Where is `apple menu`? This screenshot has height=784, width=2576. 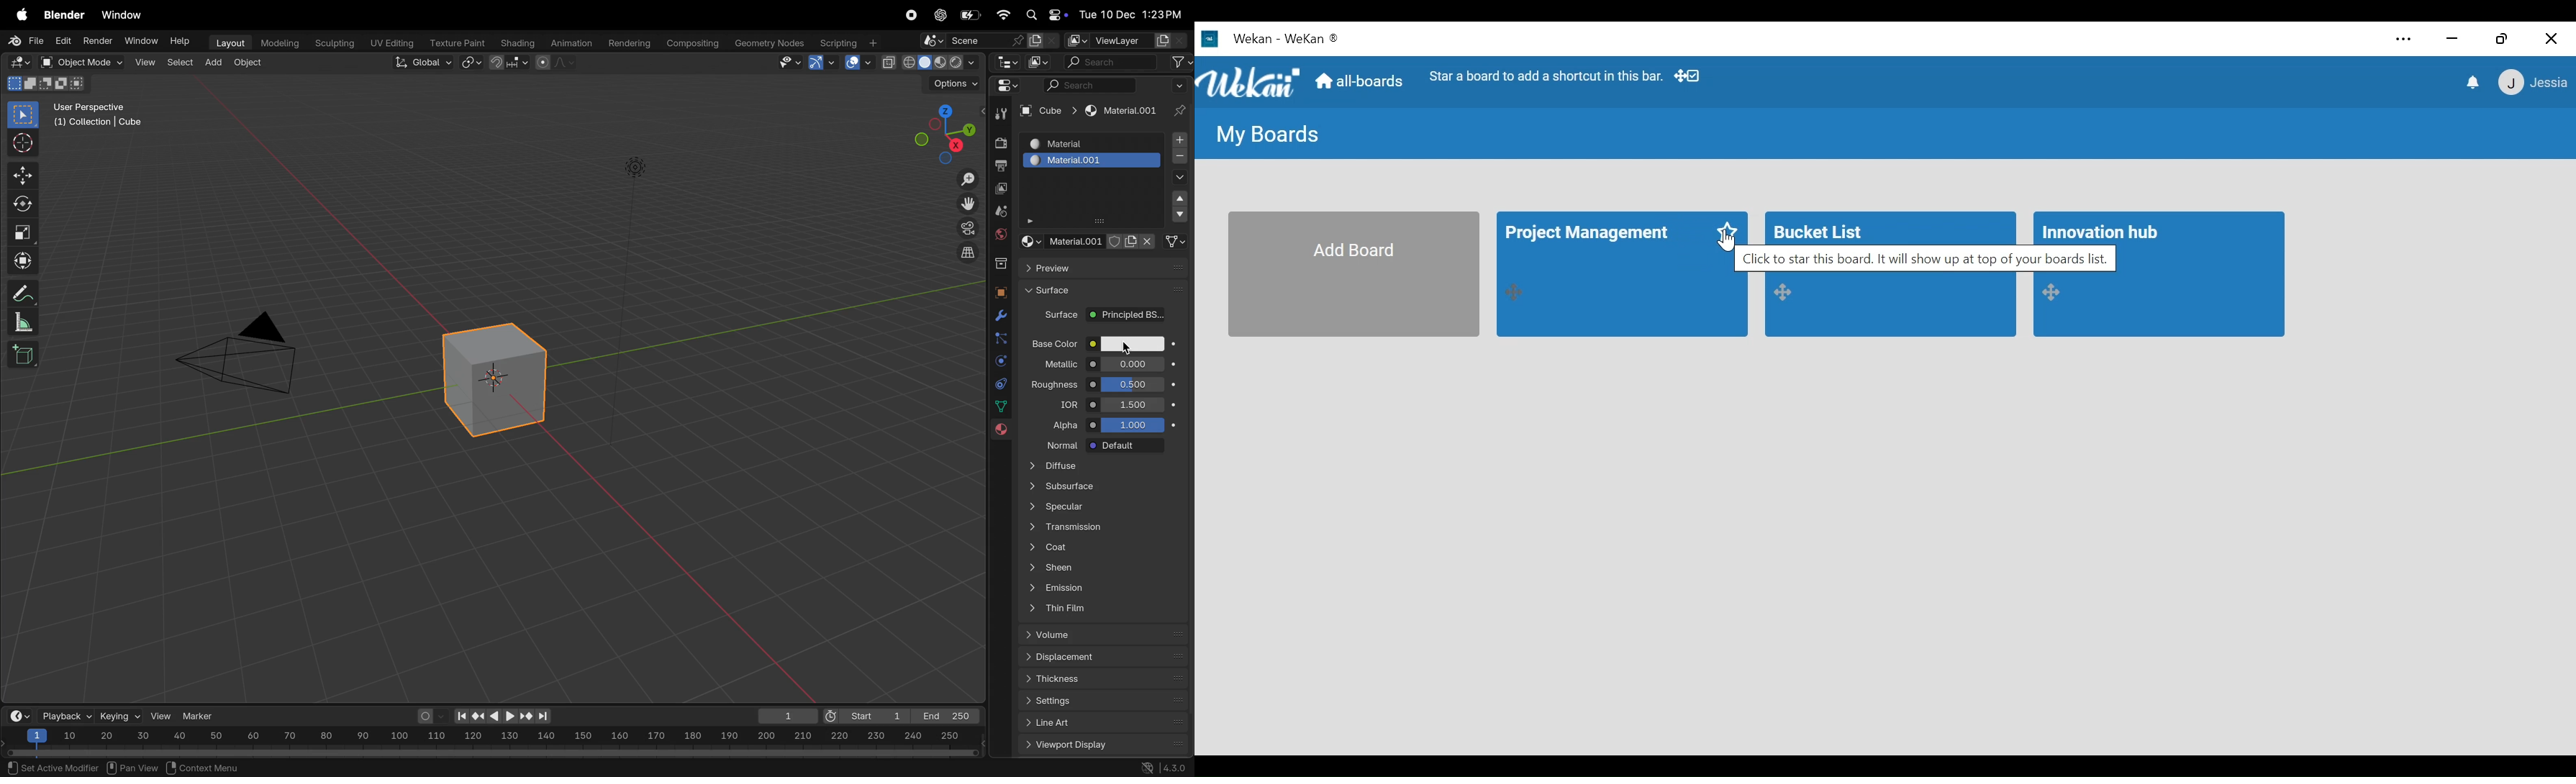 apple menu is located at coordinates (17, 15).